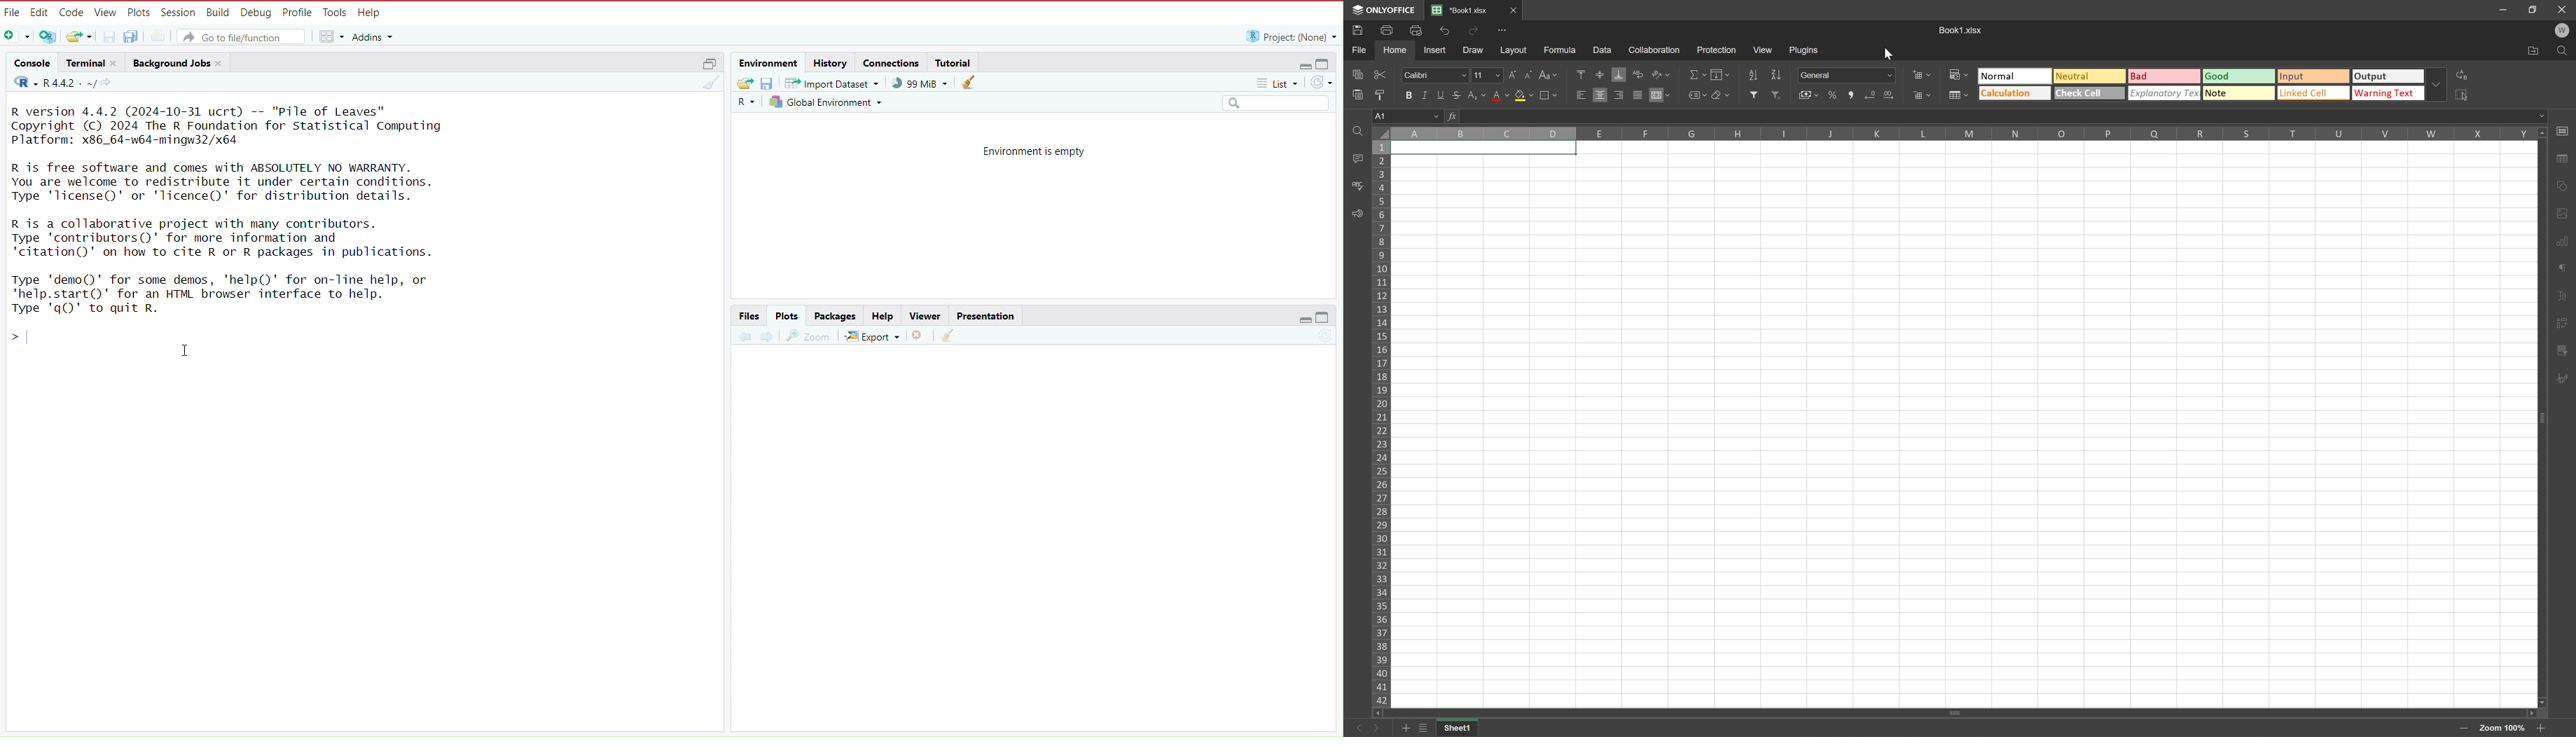 This screenshot has height=756, width=2576. I want to click on cursor, so click(183, 350).